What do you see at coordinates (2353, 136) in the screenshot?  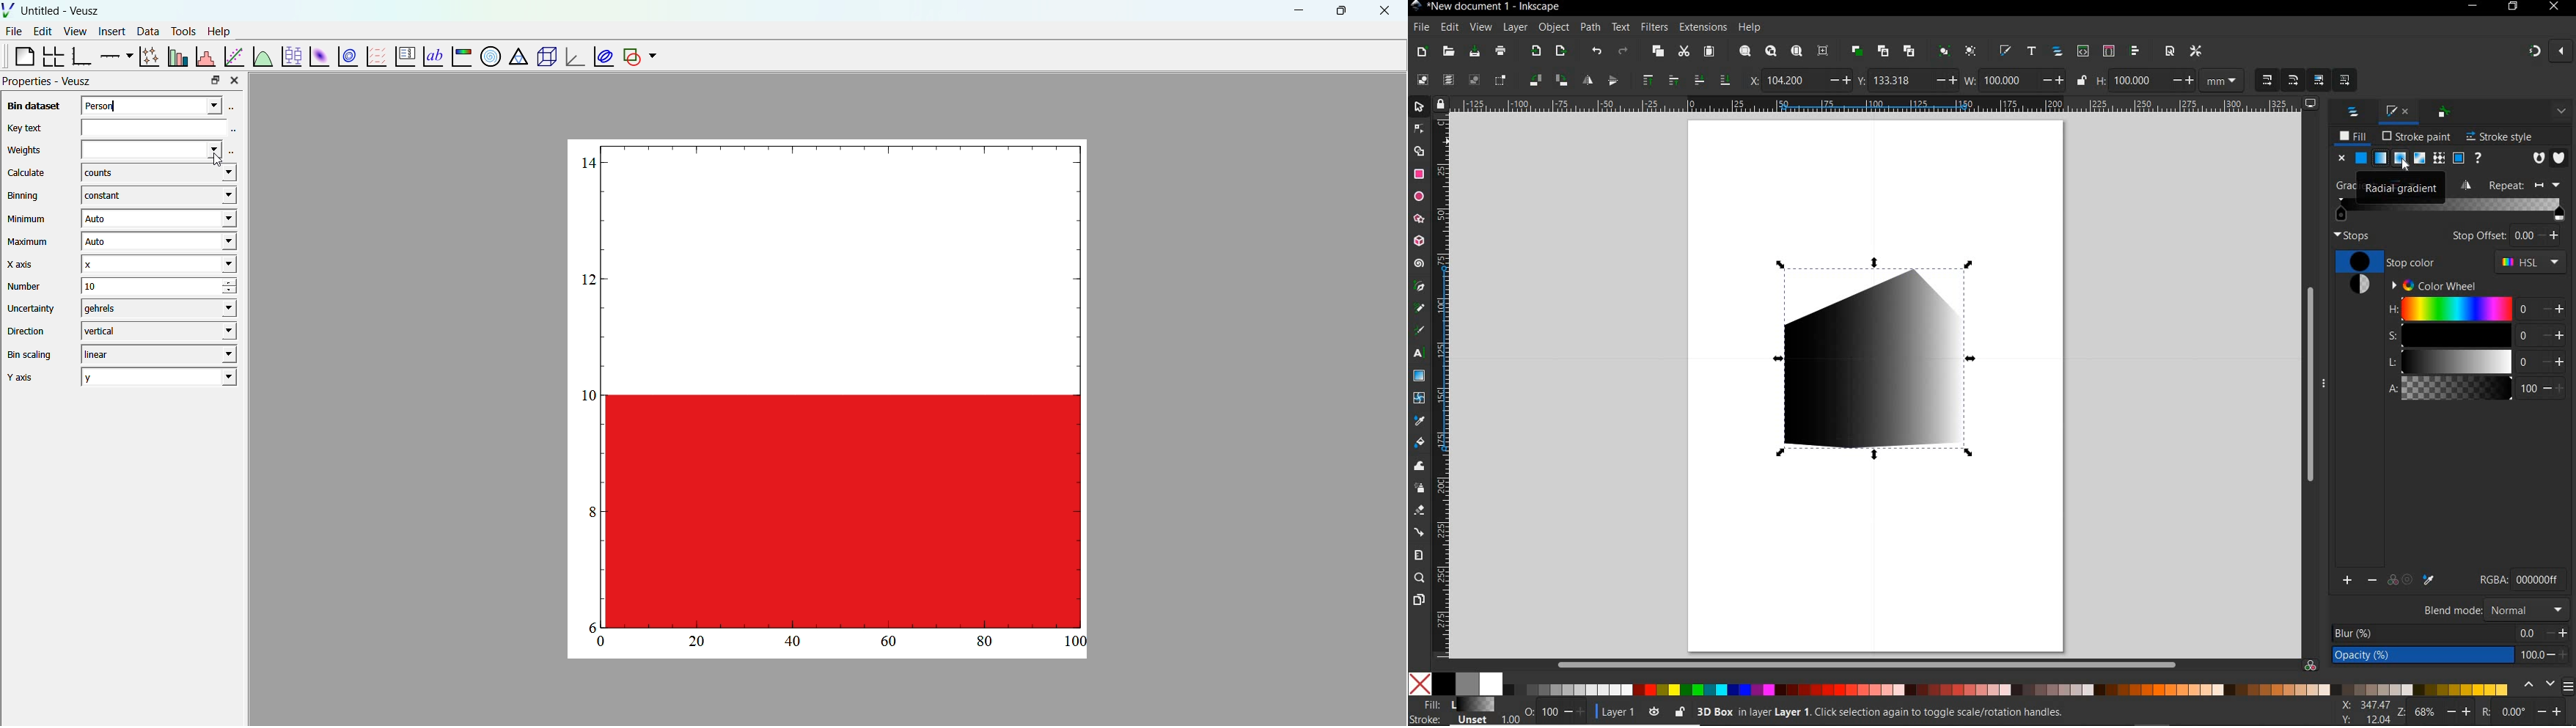 I see `FILL` at bounding box center [2353, 136].